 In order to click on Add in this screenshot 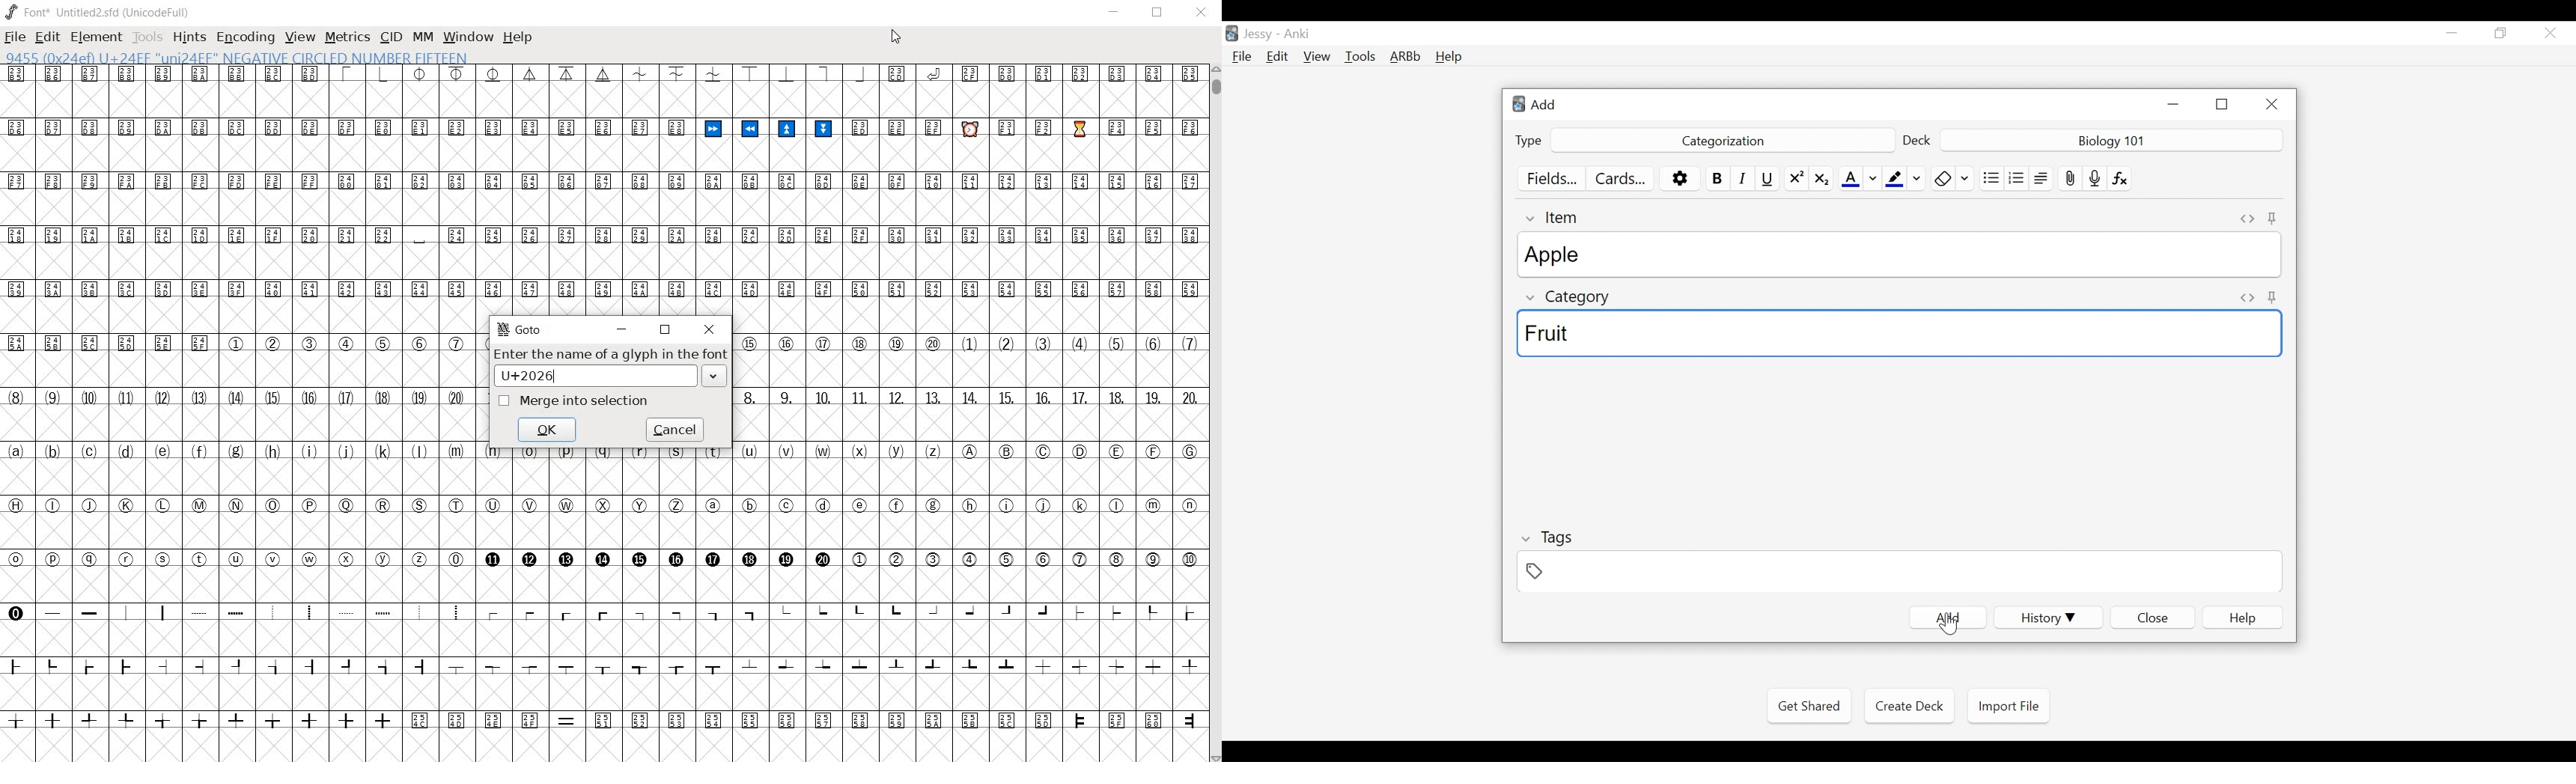, I will do `click(1543, 104)`.